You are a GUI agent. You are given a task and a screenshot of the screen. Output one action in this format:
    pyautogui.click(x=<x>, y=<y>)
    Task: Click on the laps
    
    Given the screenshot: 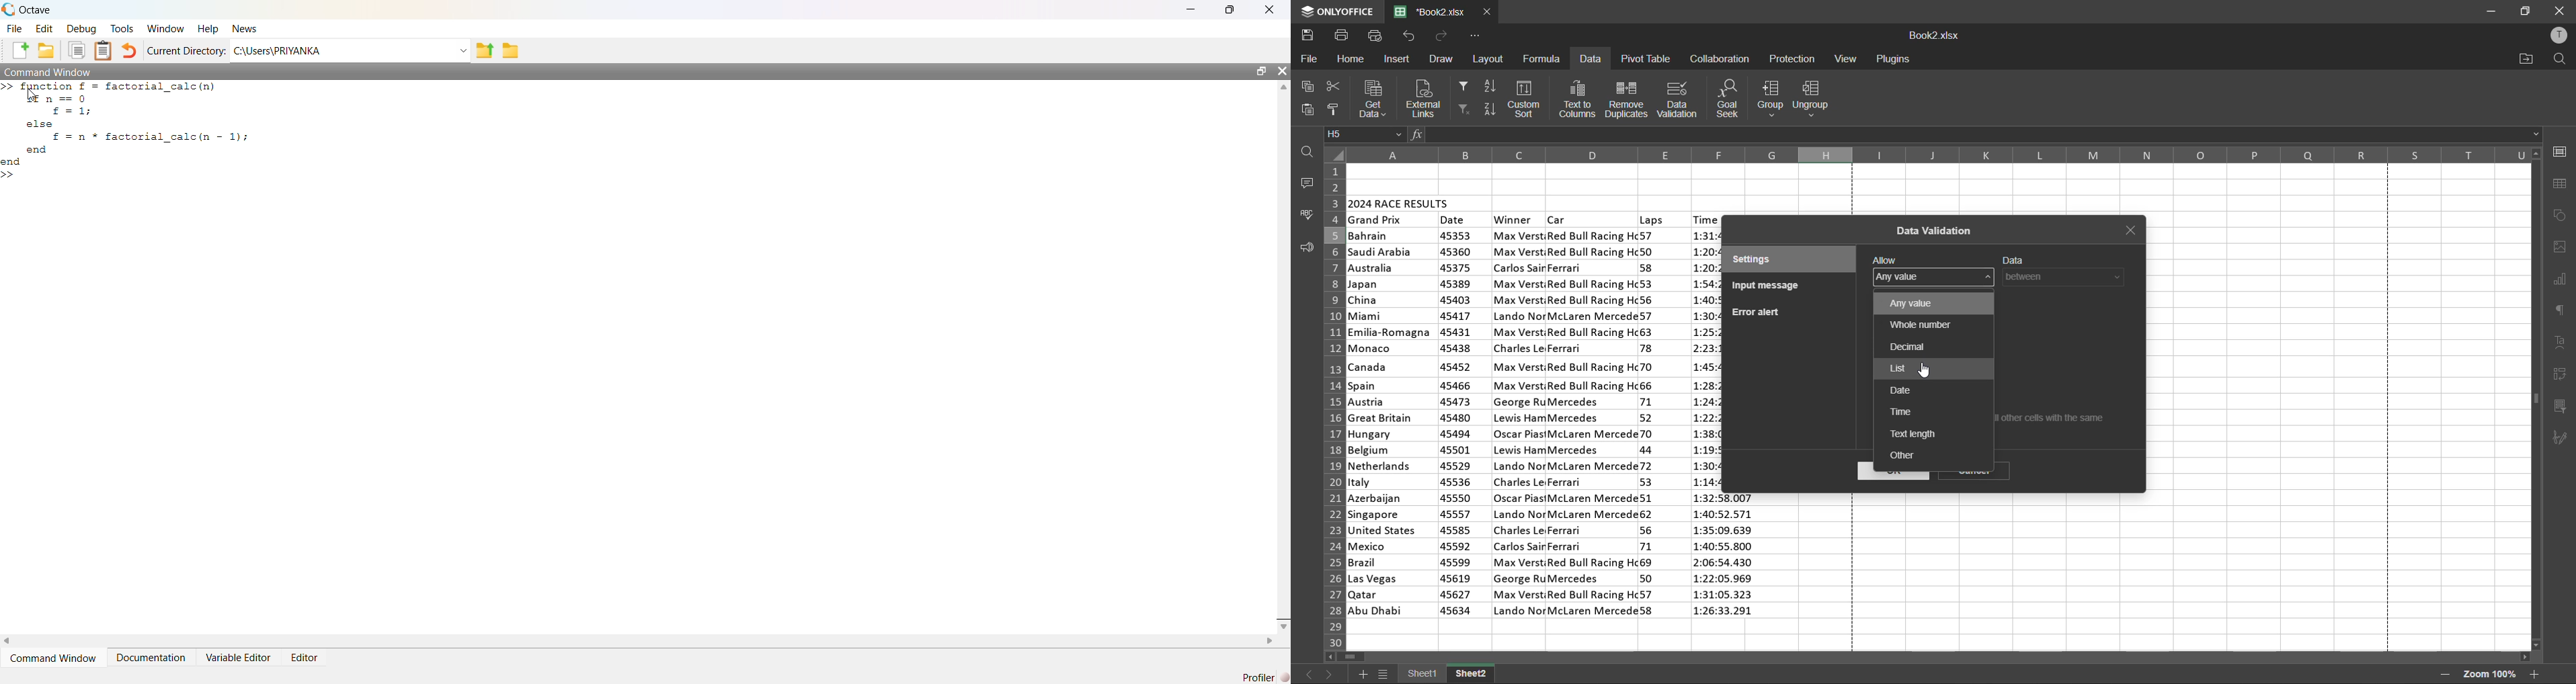 What is the action you would take?
    pyautogui.click(x=1652, y=220)
    